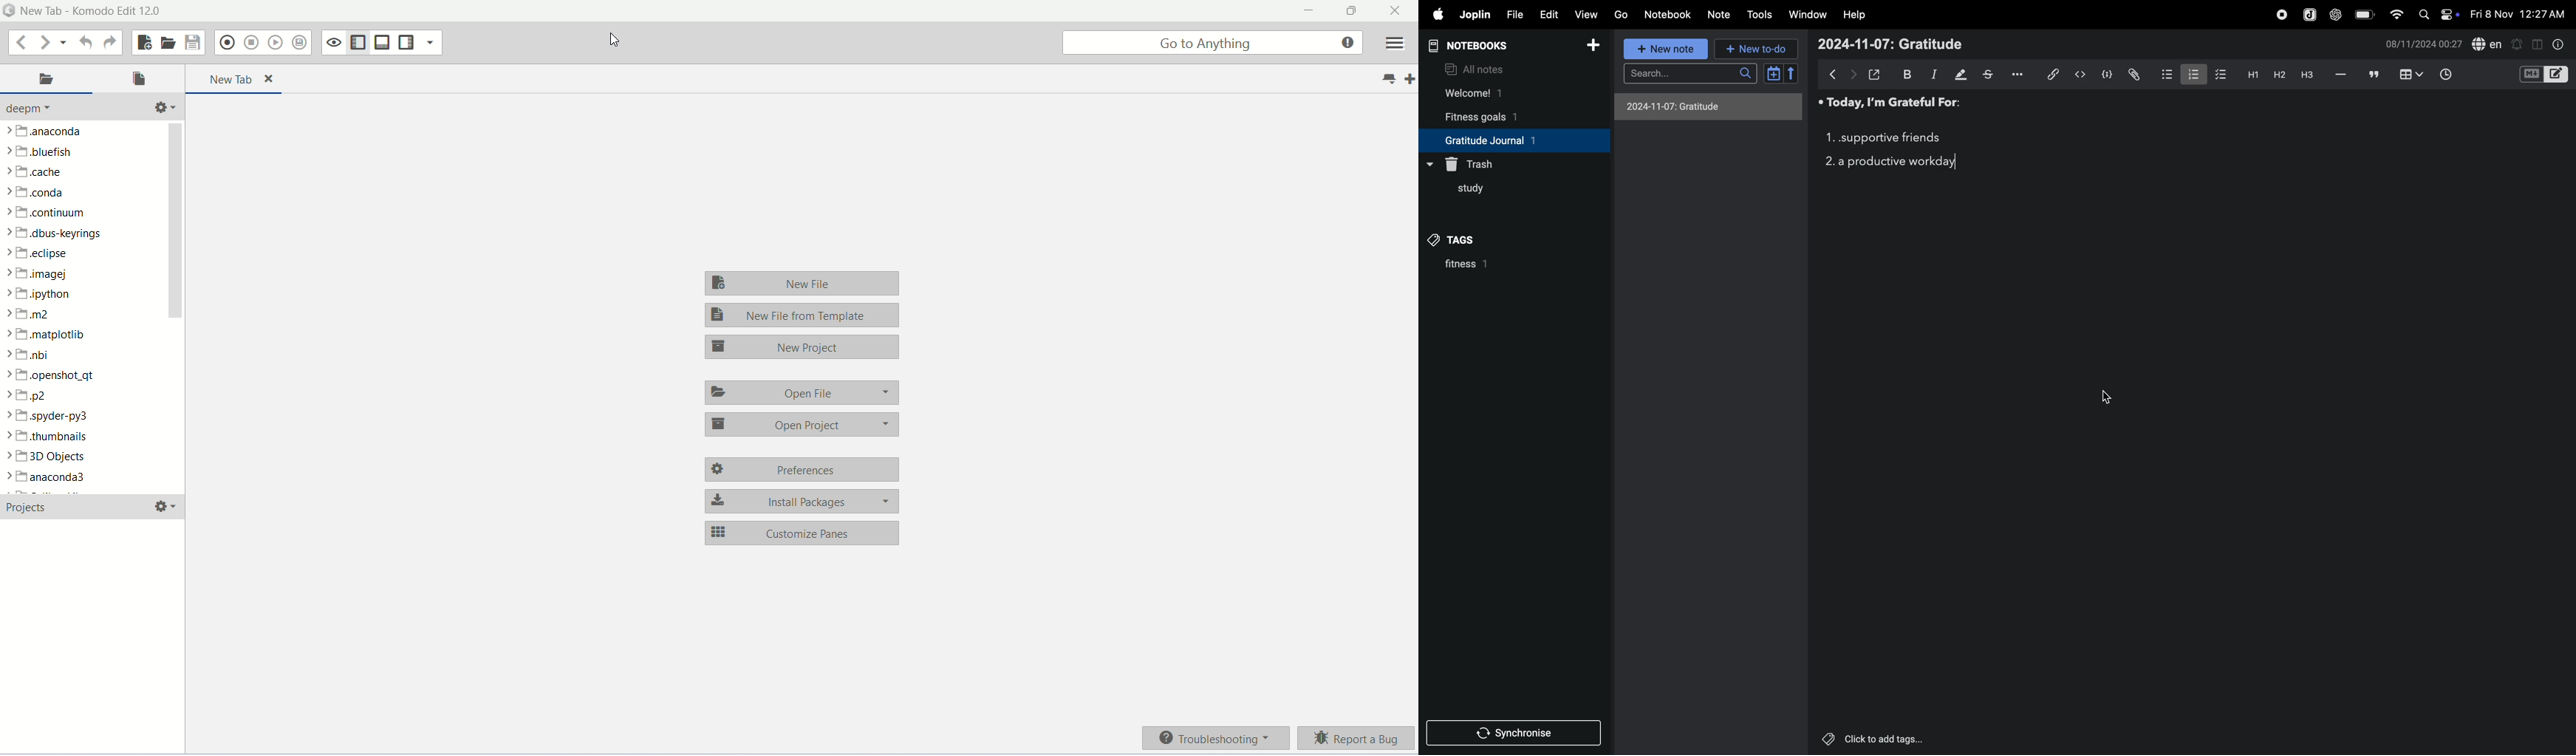  I want to click on gratitude journals 1, so click(1505, 140).